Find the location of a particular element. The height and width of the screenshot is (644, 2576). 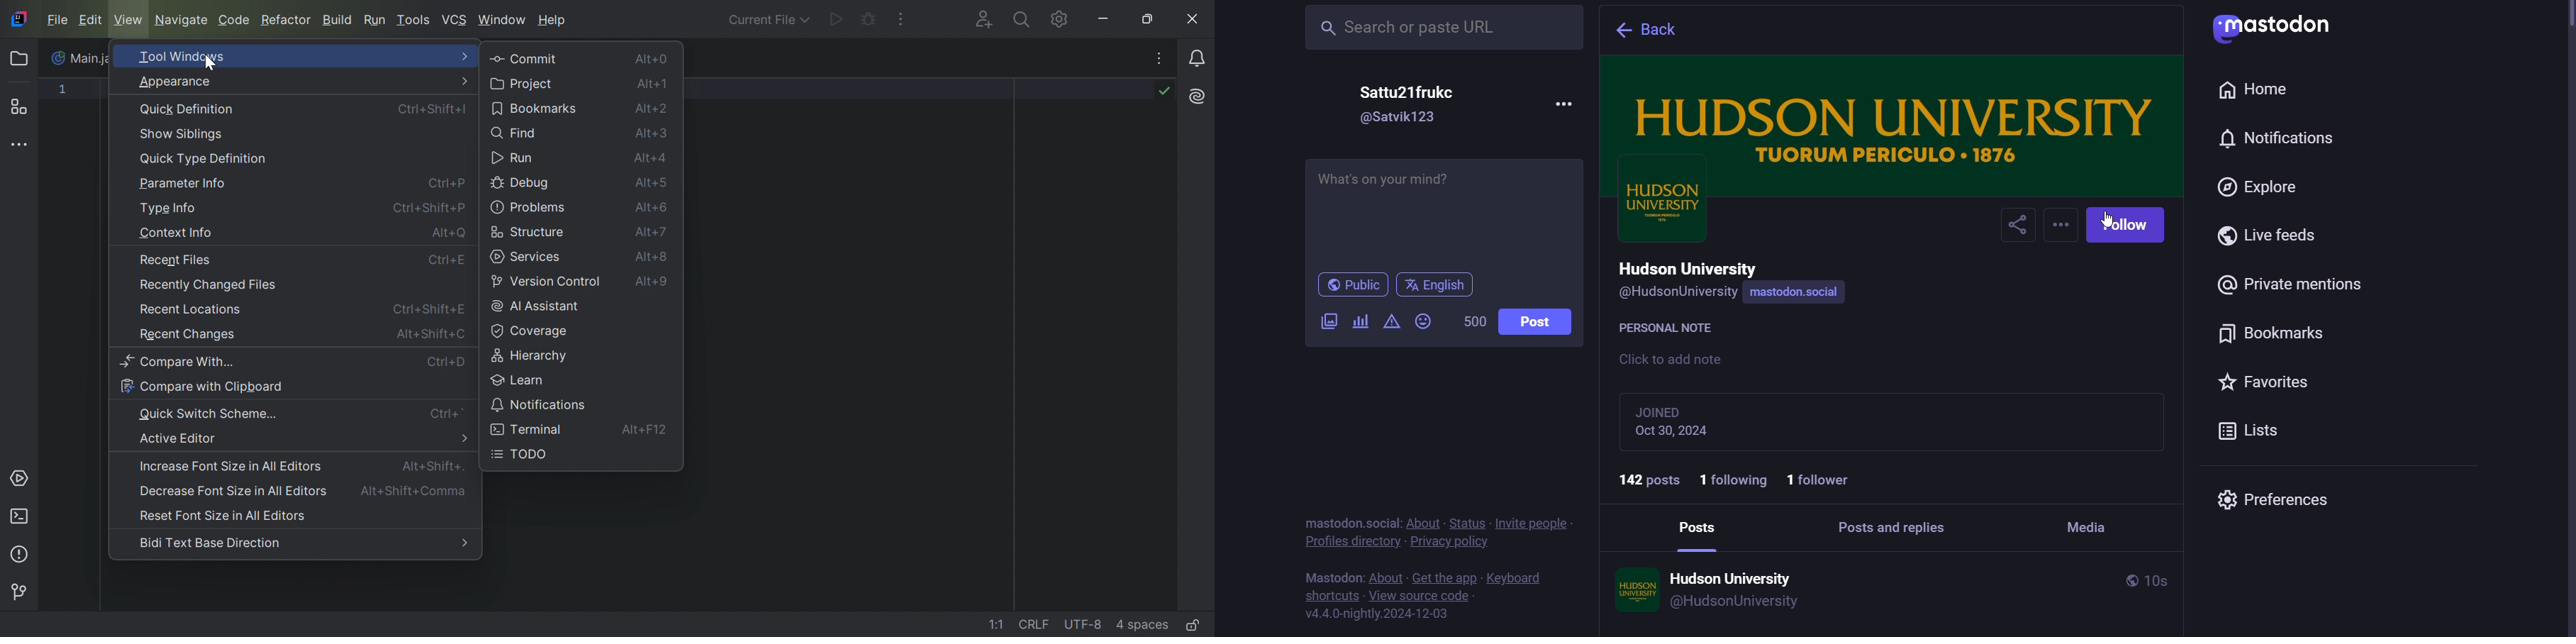

post is located at coordinates (1542, 325).